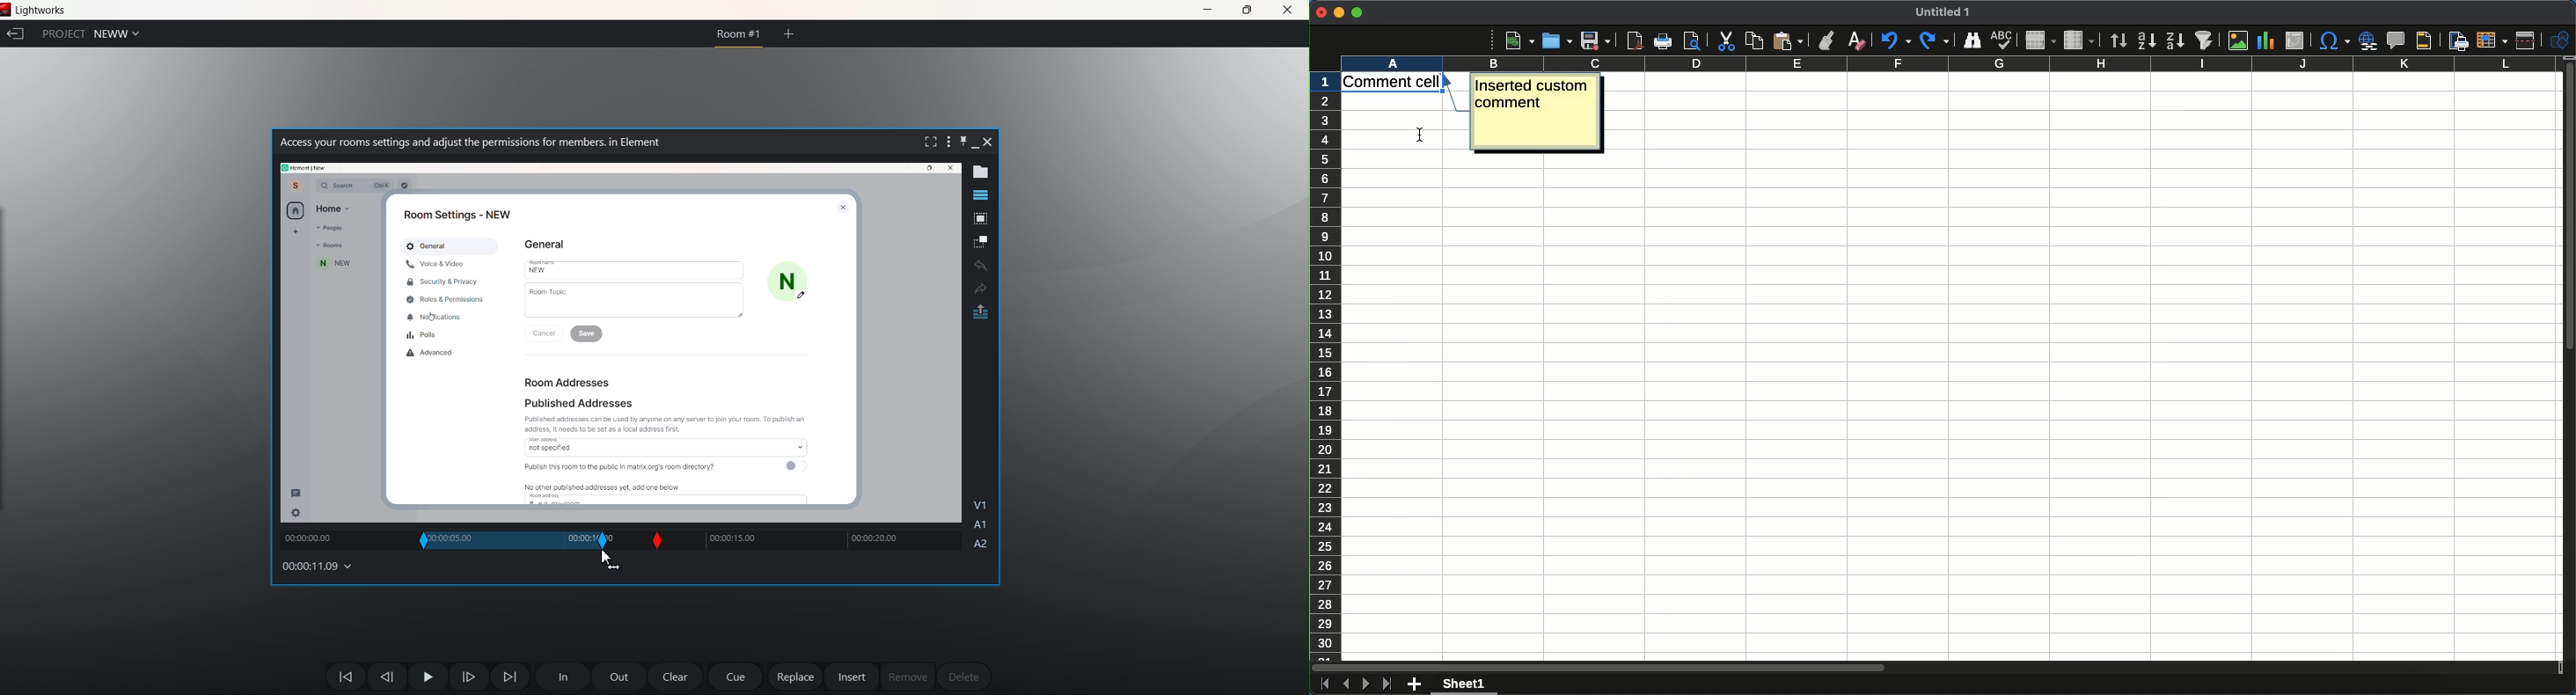  What do you see at coordinates (1487, 41) in the screenshot?
I see `More` at bounding box center [1487, 41].